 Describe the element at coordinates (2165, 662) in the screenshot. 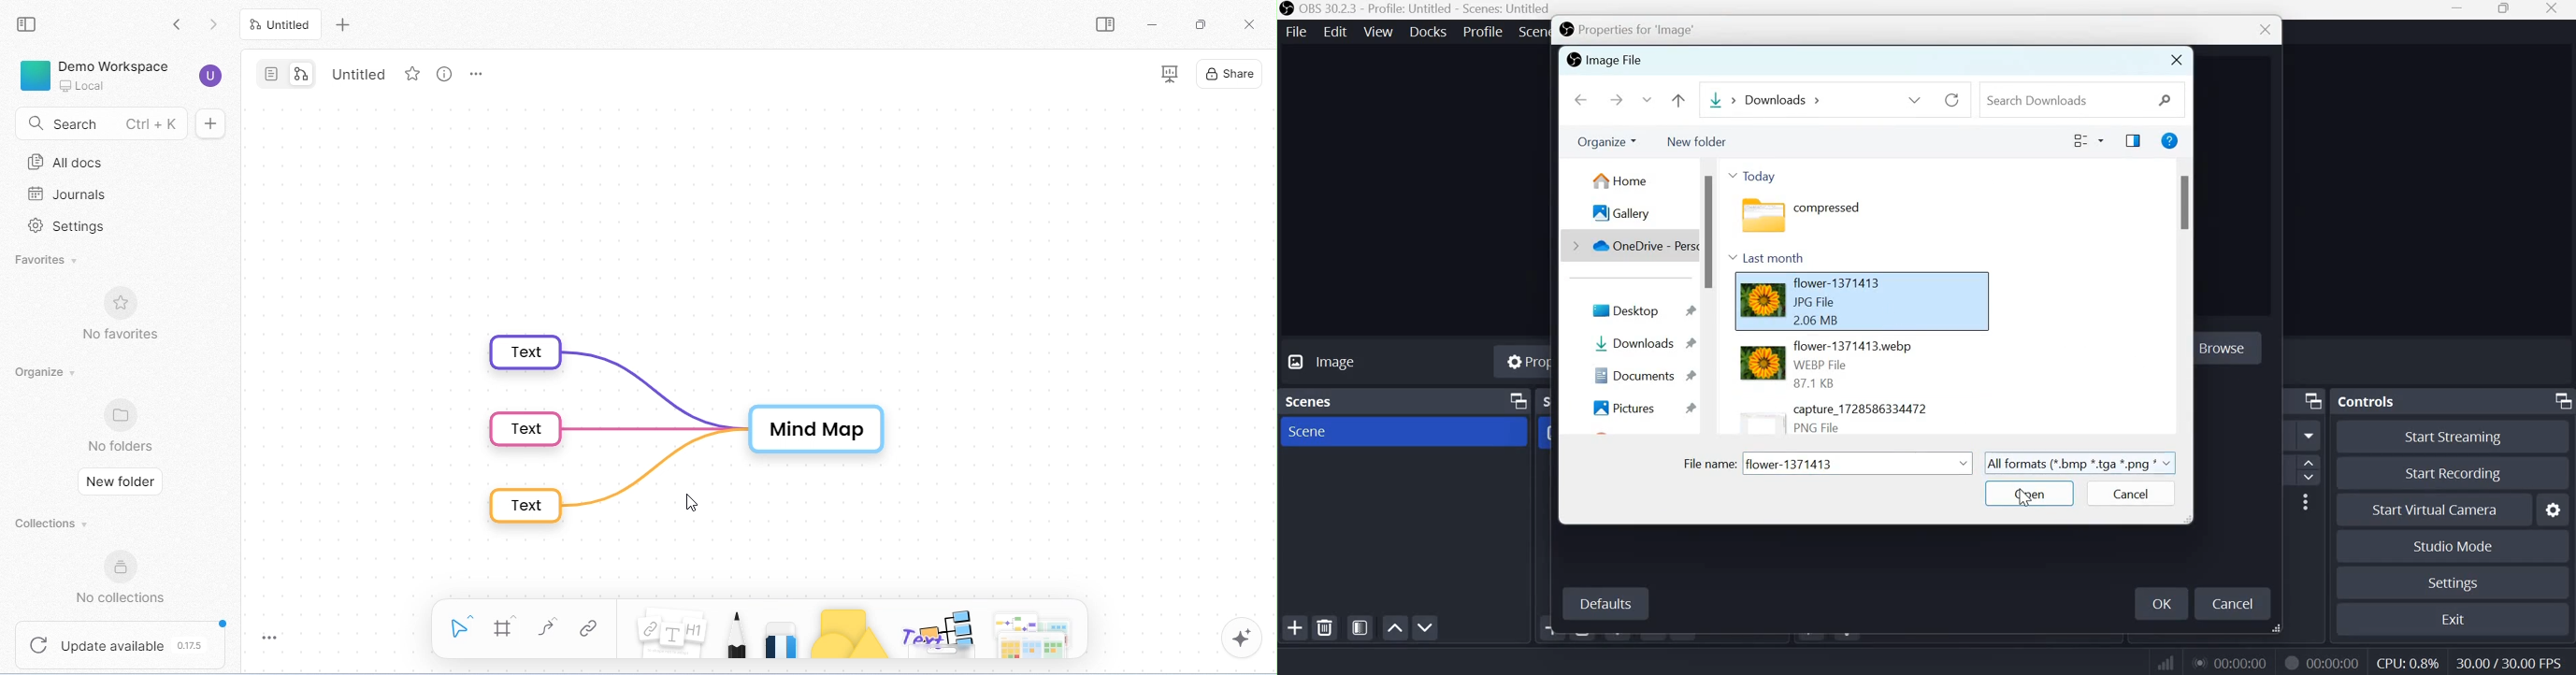

I see `connection status indicator` at that location.